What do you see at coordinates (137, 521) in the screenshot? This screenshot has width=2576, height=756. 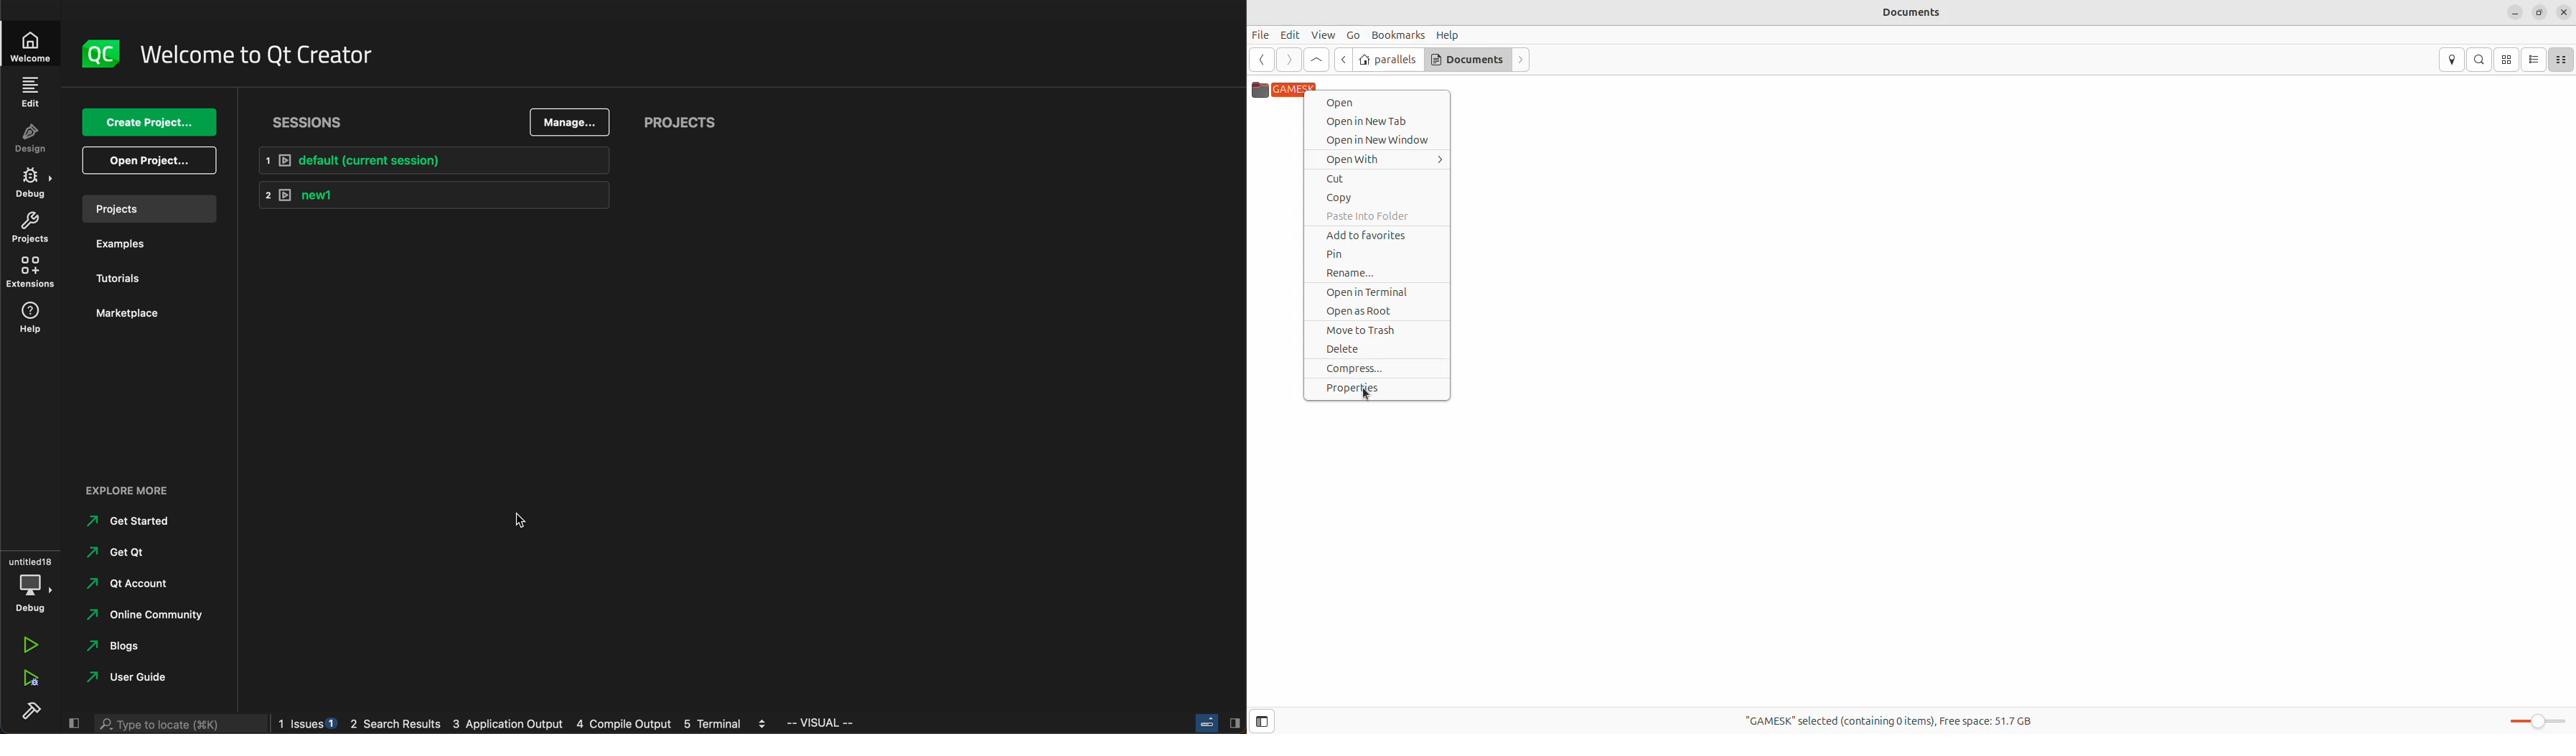 I see `started` at bounding box center [137, 521].